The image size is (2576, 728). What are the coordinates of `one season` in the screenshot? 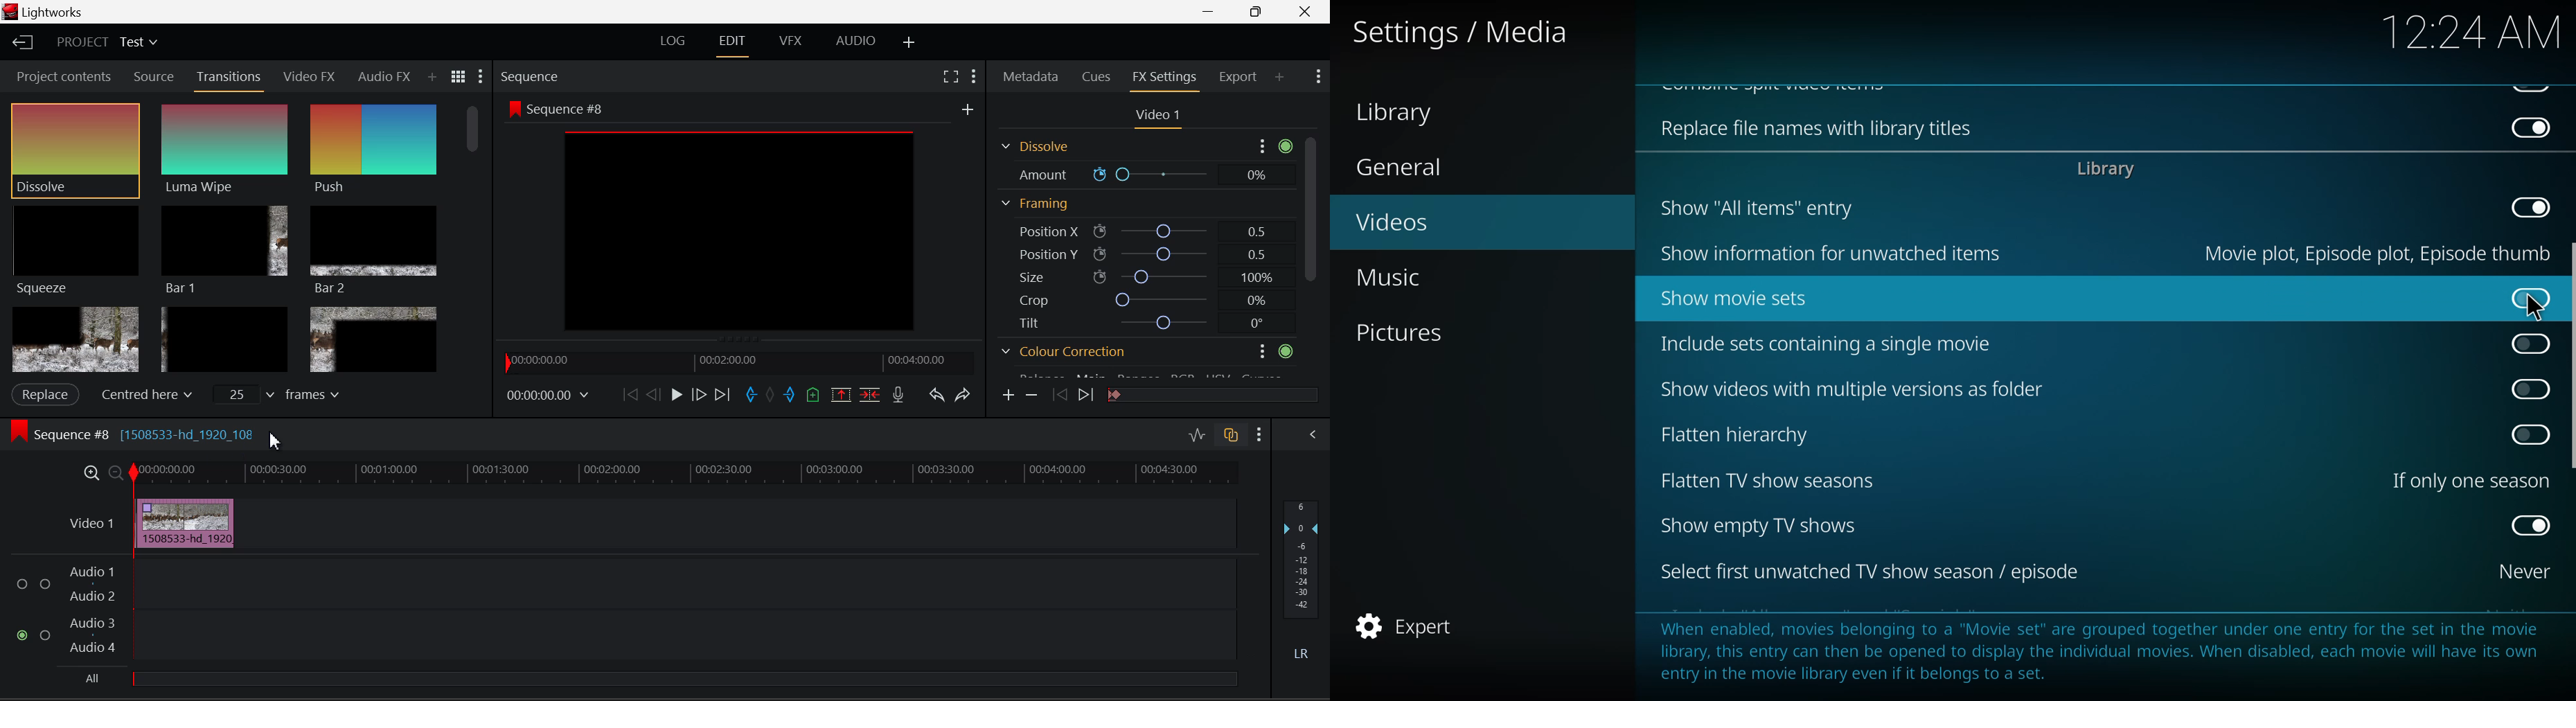 It's located at (2470, 480).